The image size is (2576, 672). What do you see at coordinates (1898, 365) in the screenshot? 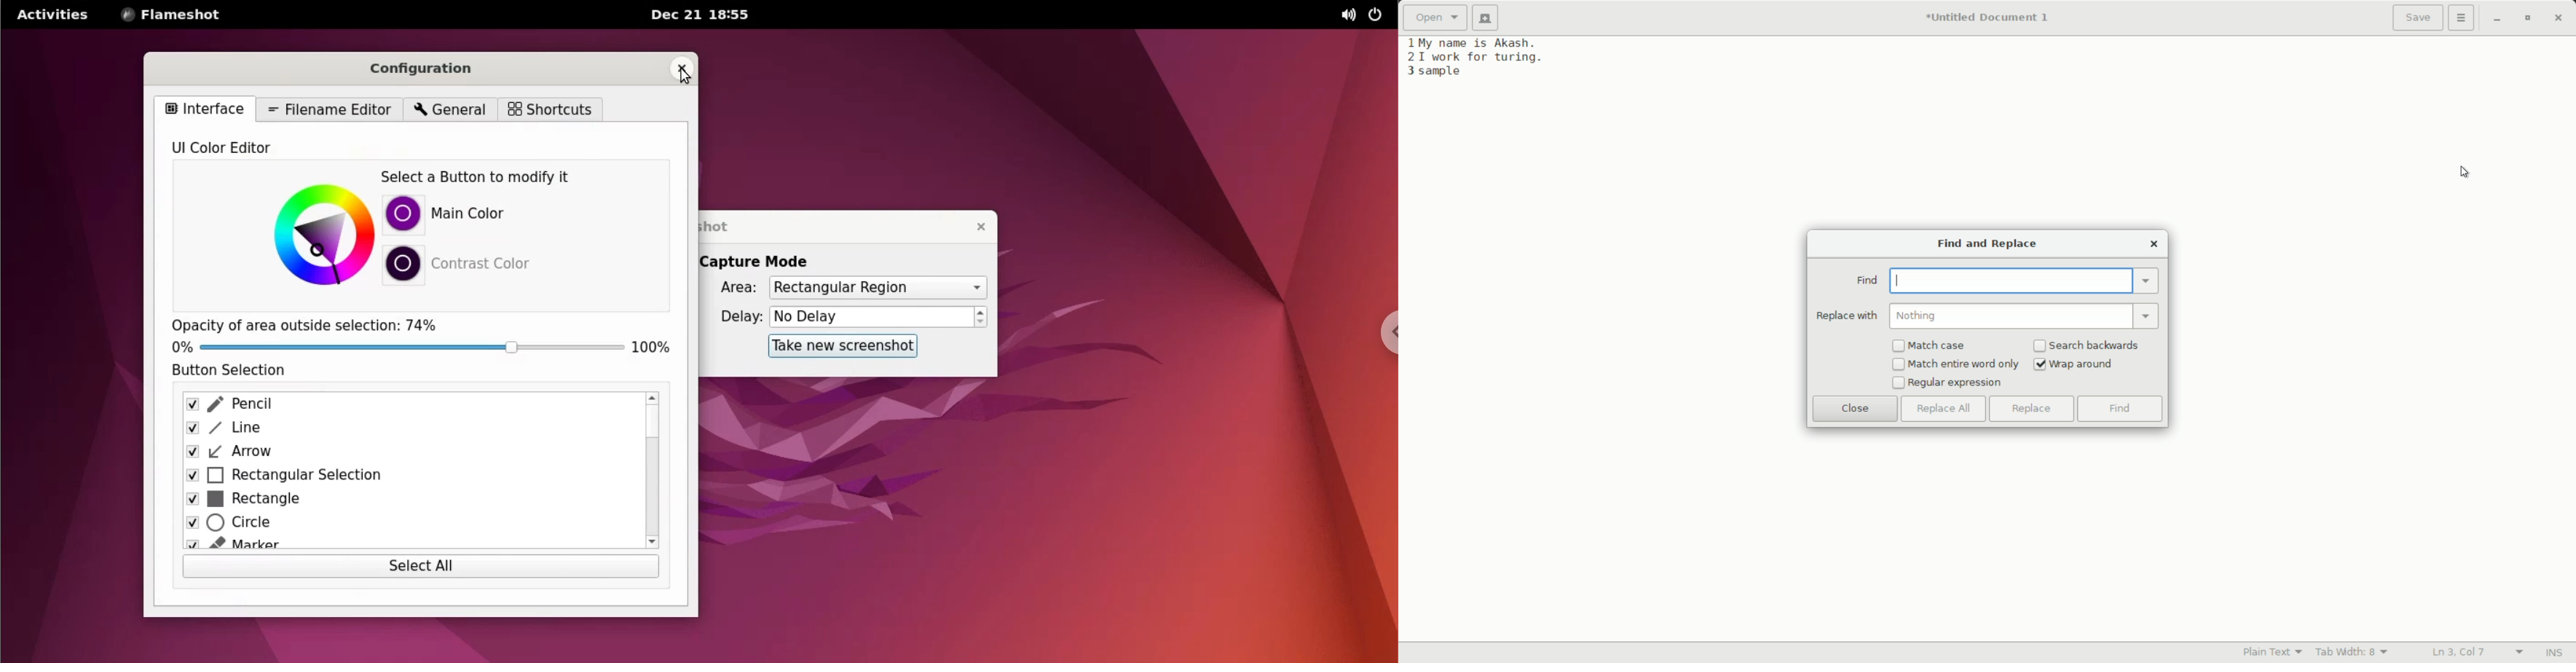
I see `checkbox` at bounding box center [1898, 365].